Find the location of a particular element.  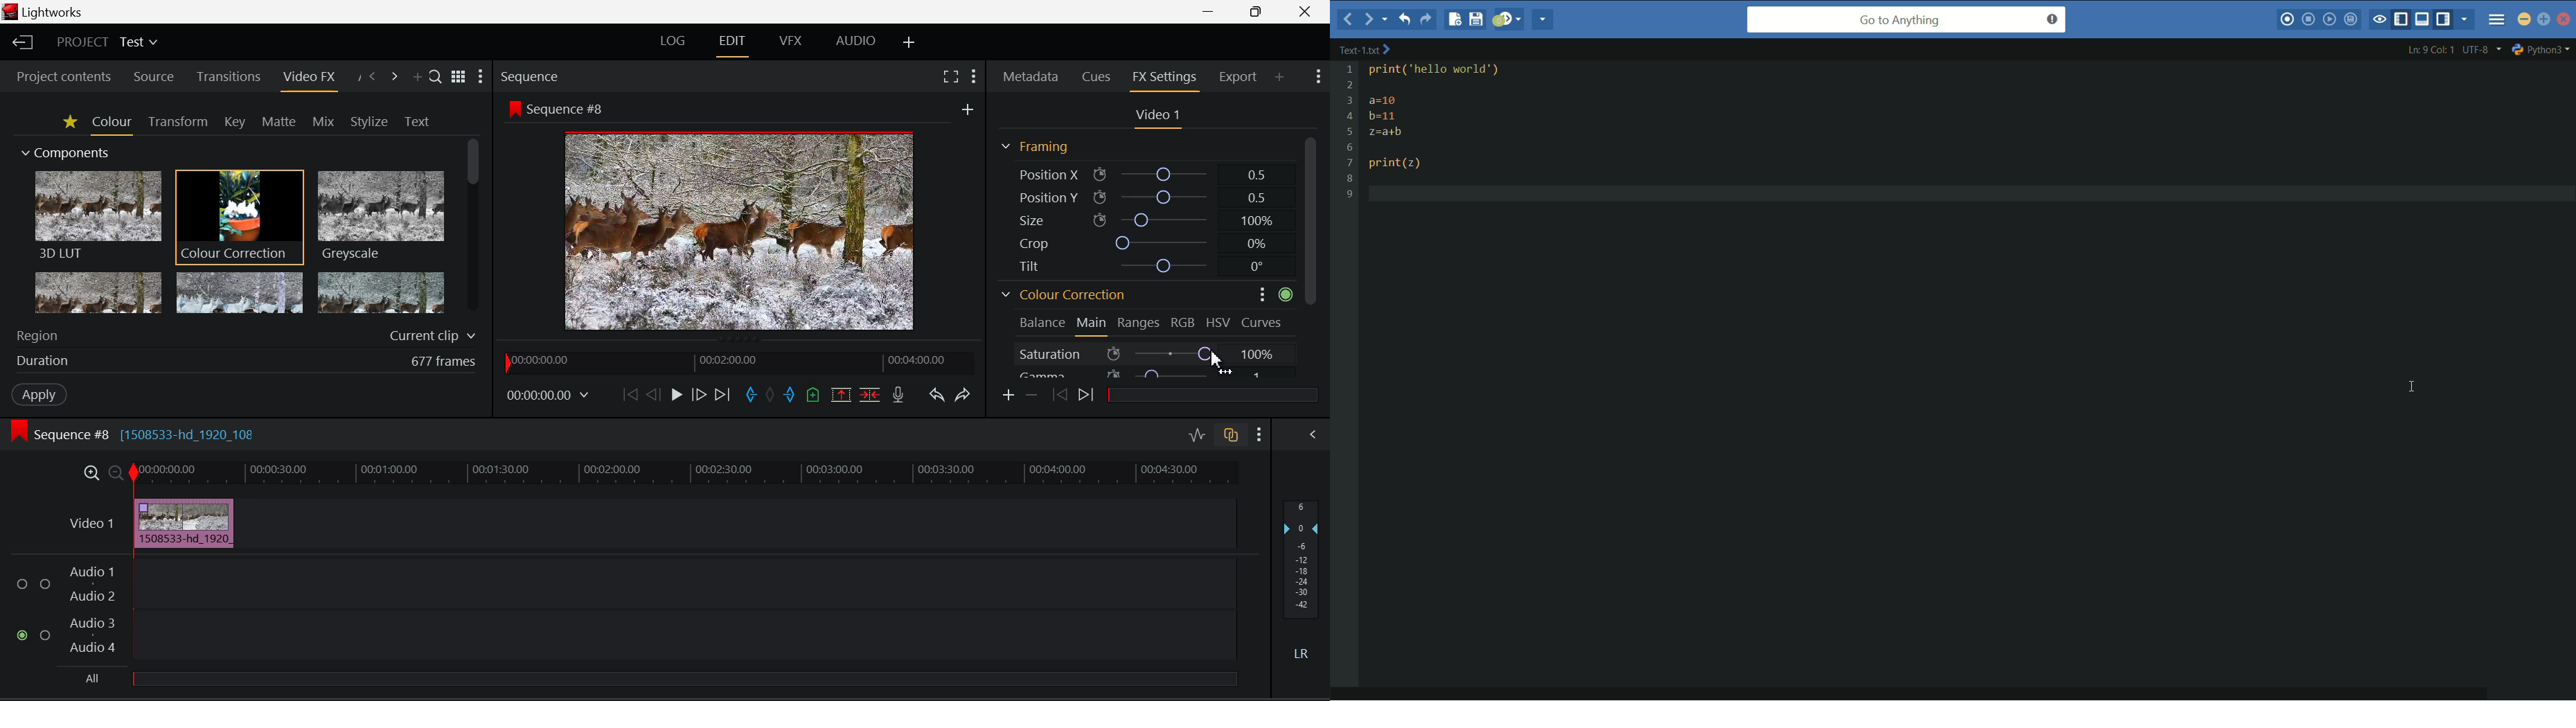

Full Screen is located at coordinates (951, 78).